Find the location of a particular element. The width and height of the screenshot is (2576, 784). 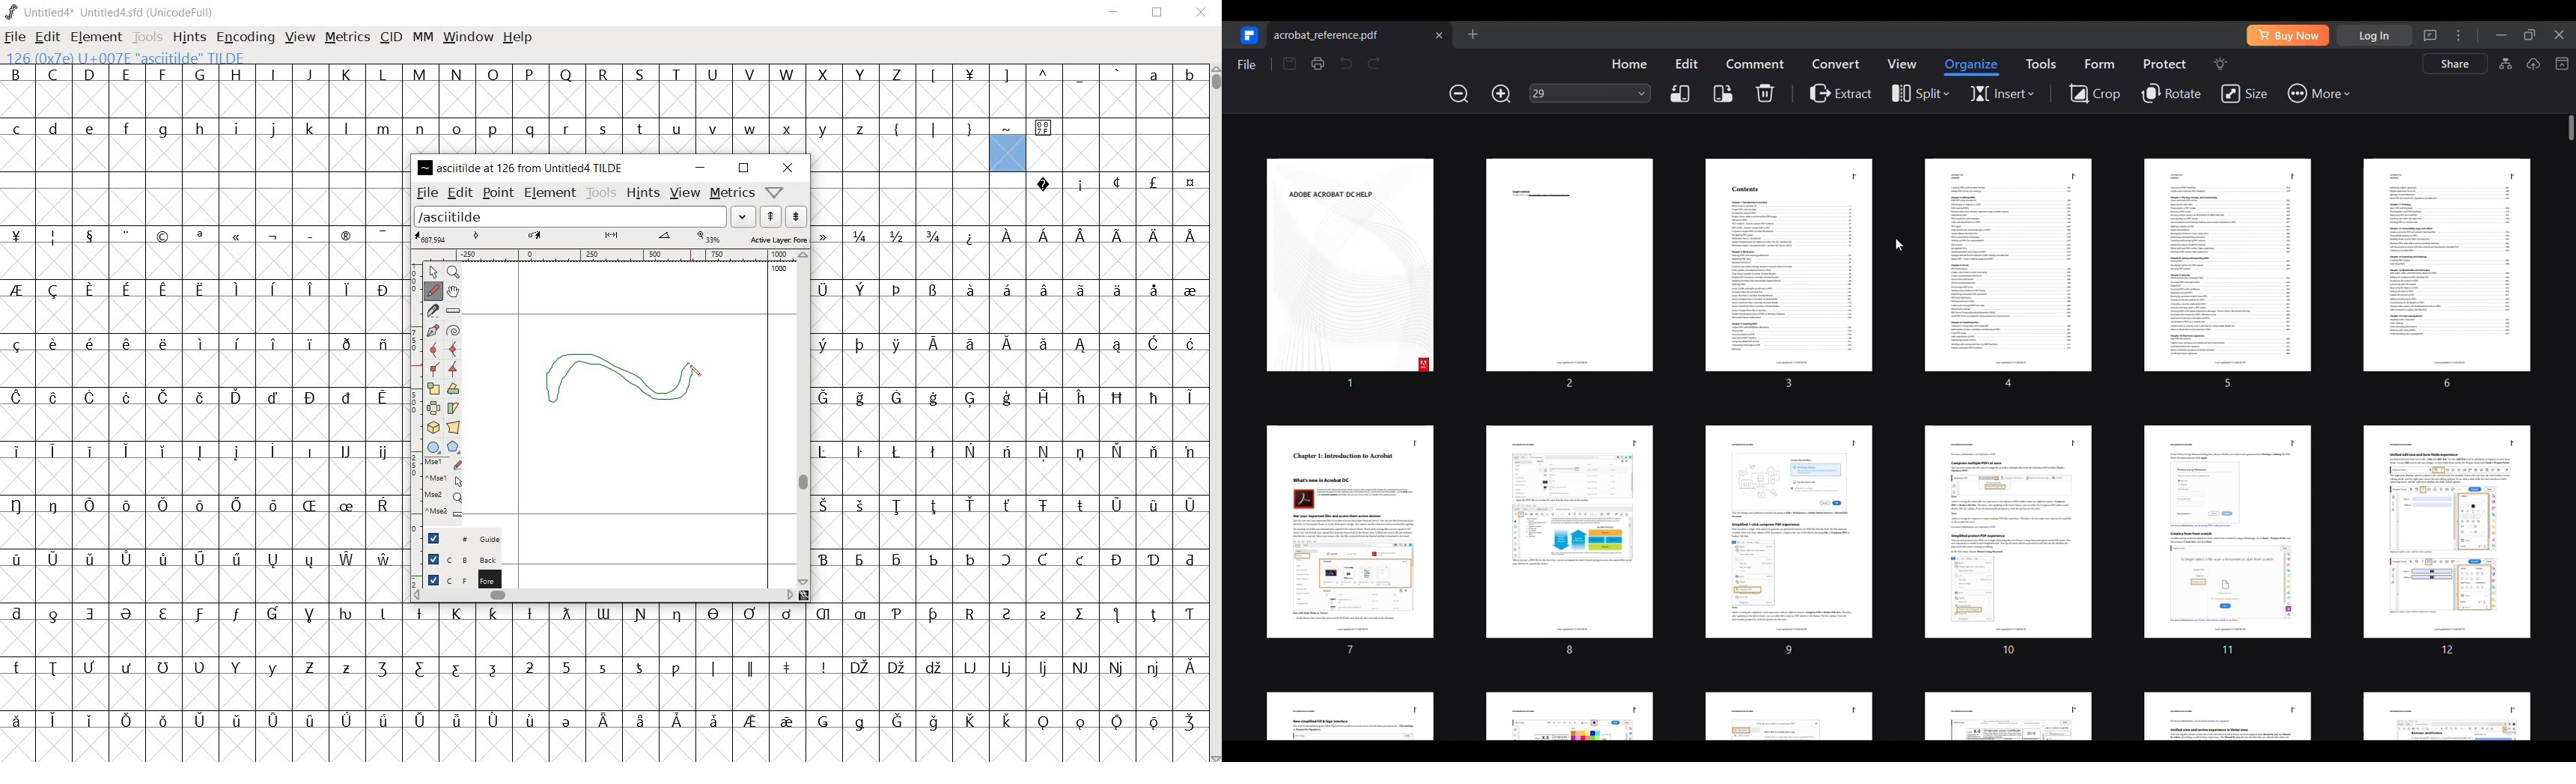

close is located at coordinates (786, 166).